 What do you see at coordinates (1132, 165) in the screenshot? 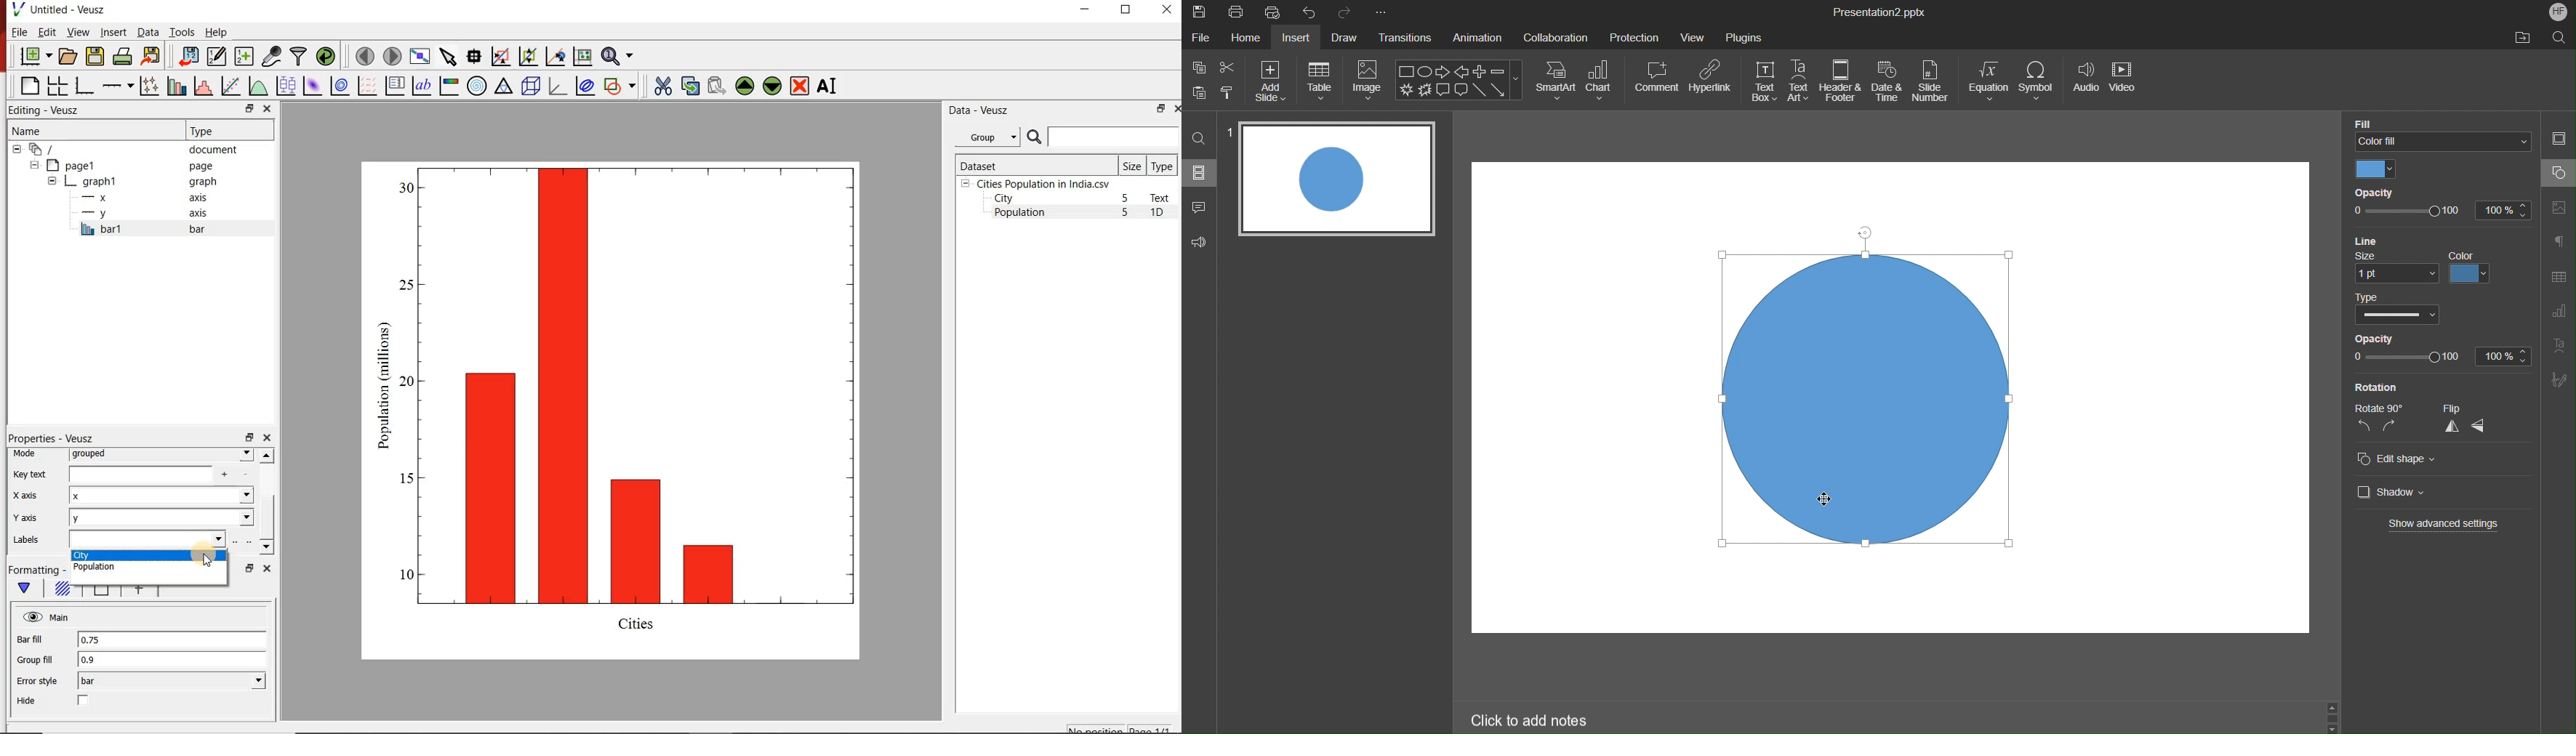
I see `Size` at bounding box center [1132, 165].